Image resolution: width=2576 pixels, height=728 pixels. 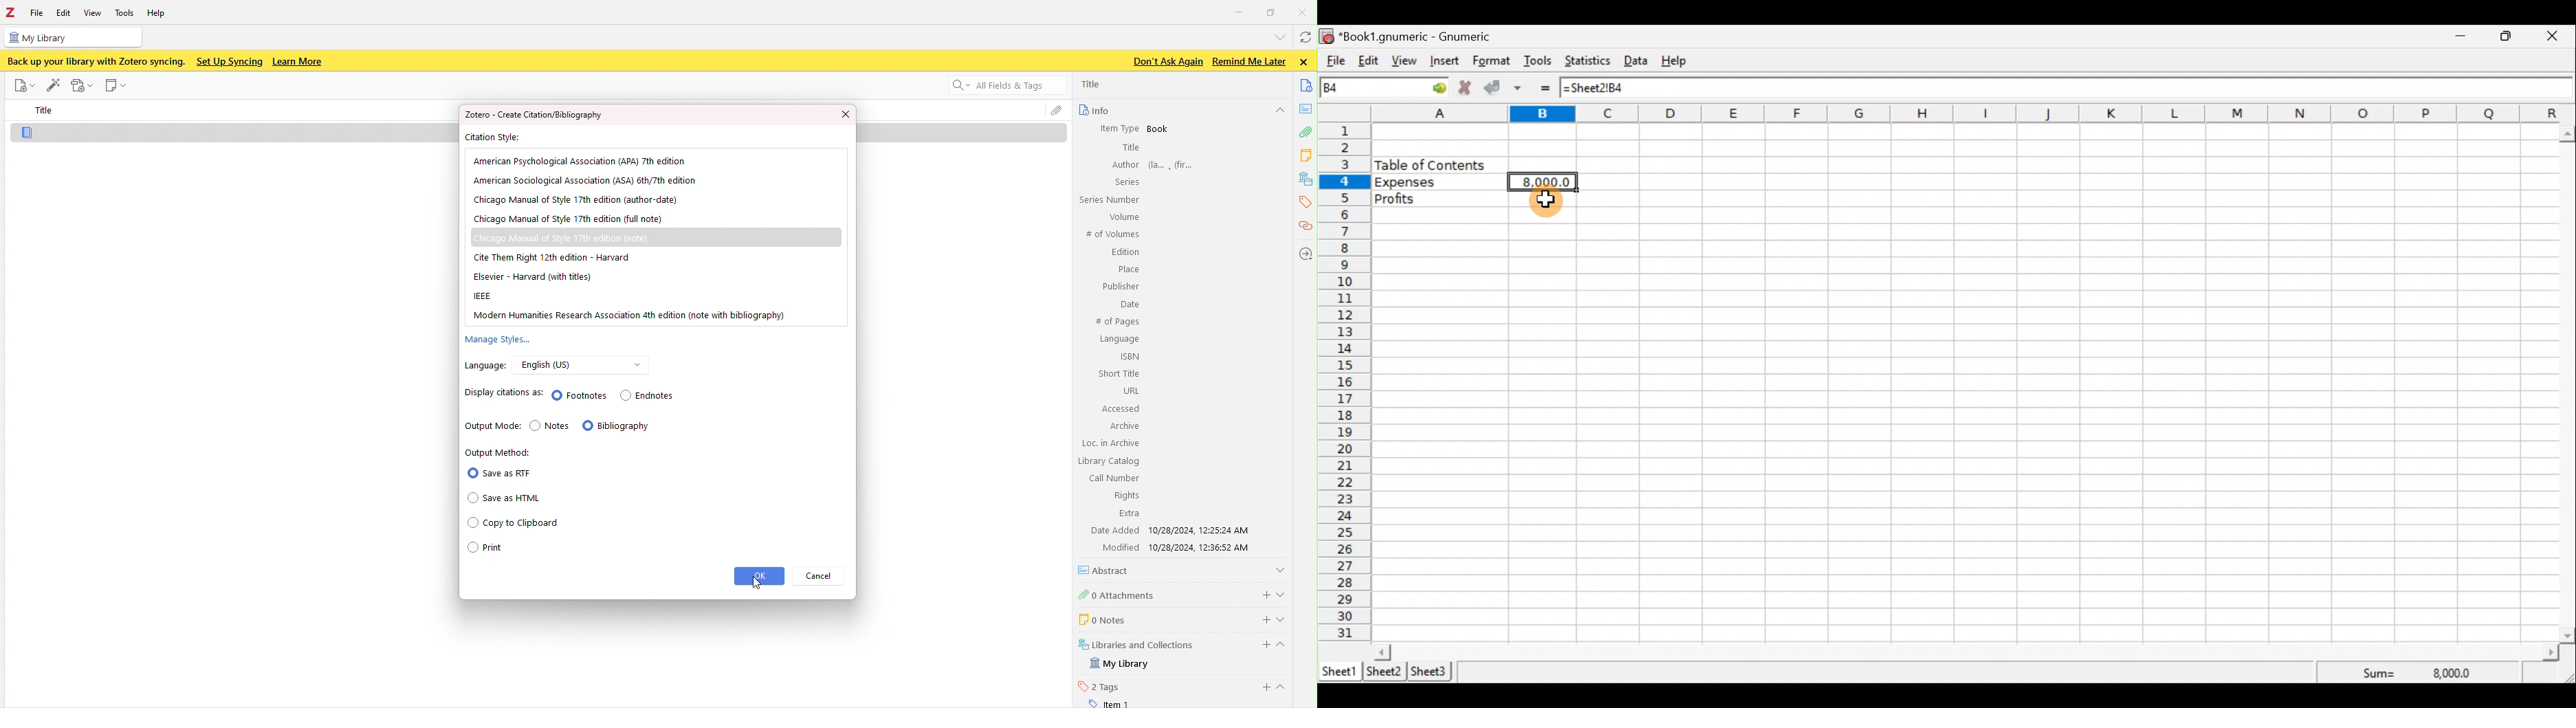 What do you see at coordinates (1430, 165) in the screenshot?
I see `Table of content` at bounding box center [1430, 165].